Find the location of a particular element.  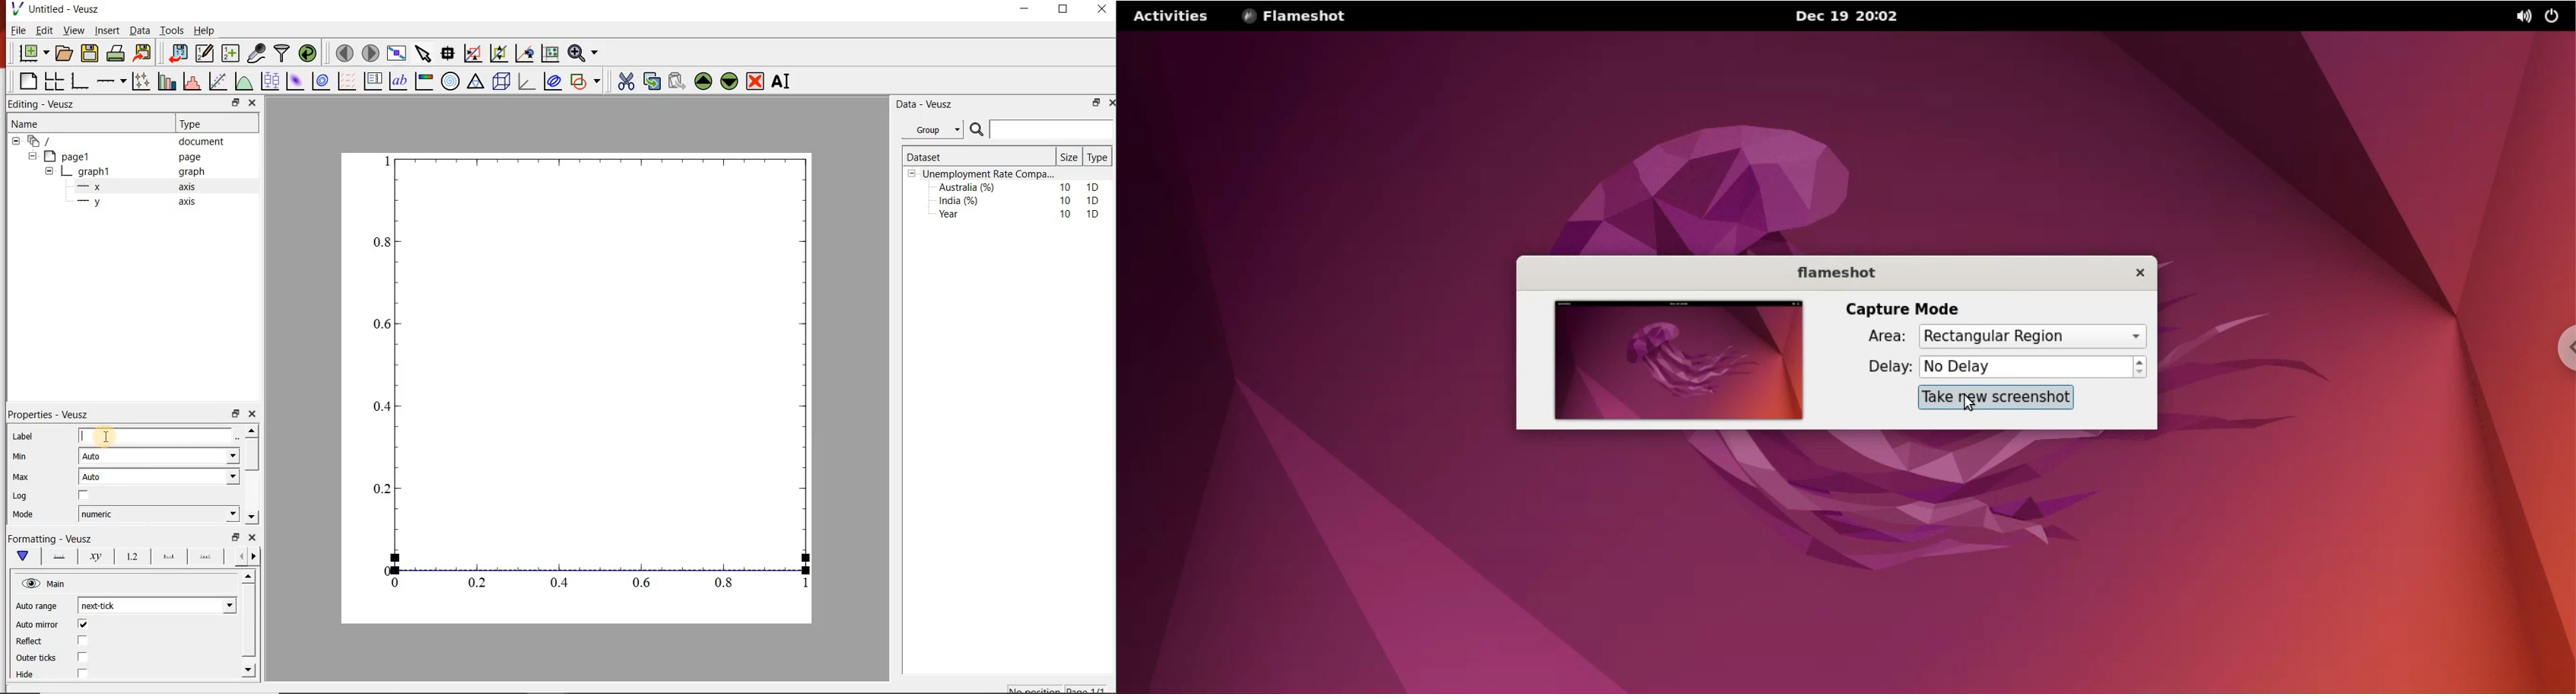

Dataset is located at coordinates (955, 157).